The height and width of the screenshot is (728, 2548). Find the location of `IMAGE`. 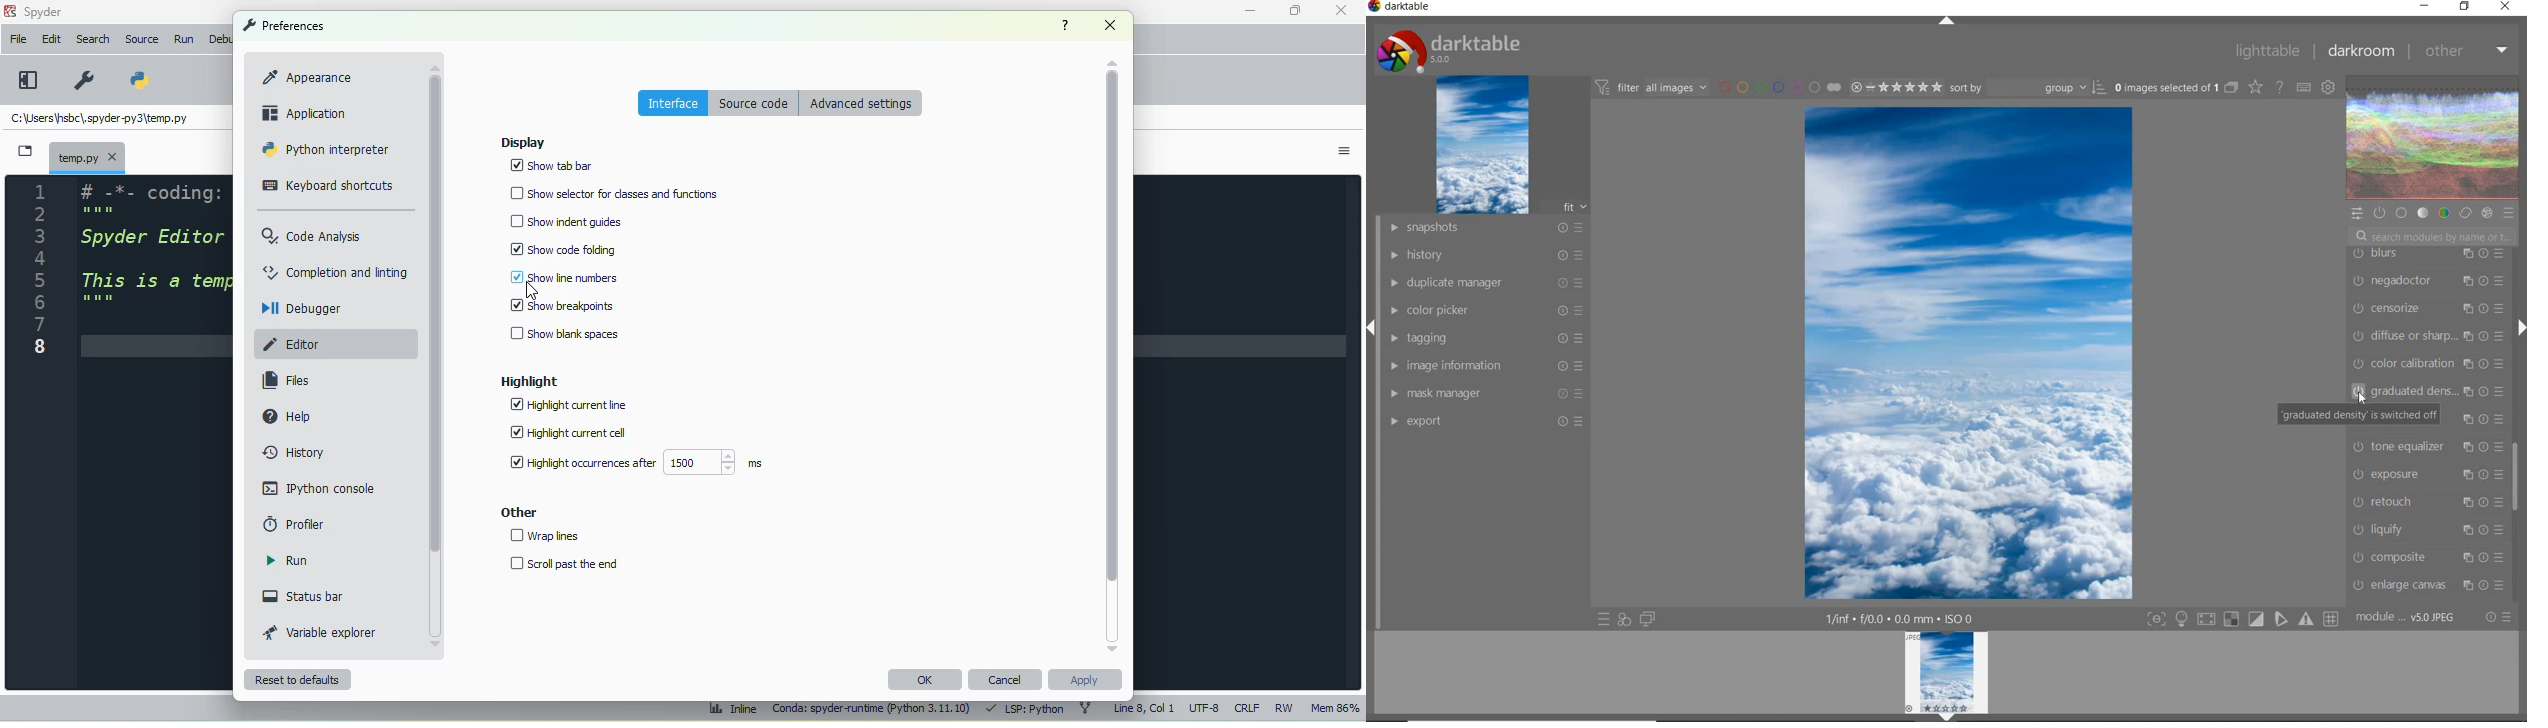

IMAGE is located at coordinates (1481, 145).